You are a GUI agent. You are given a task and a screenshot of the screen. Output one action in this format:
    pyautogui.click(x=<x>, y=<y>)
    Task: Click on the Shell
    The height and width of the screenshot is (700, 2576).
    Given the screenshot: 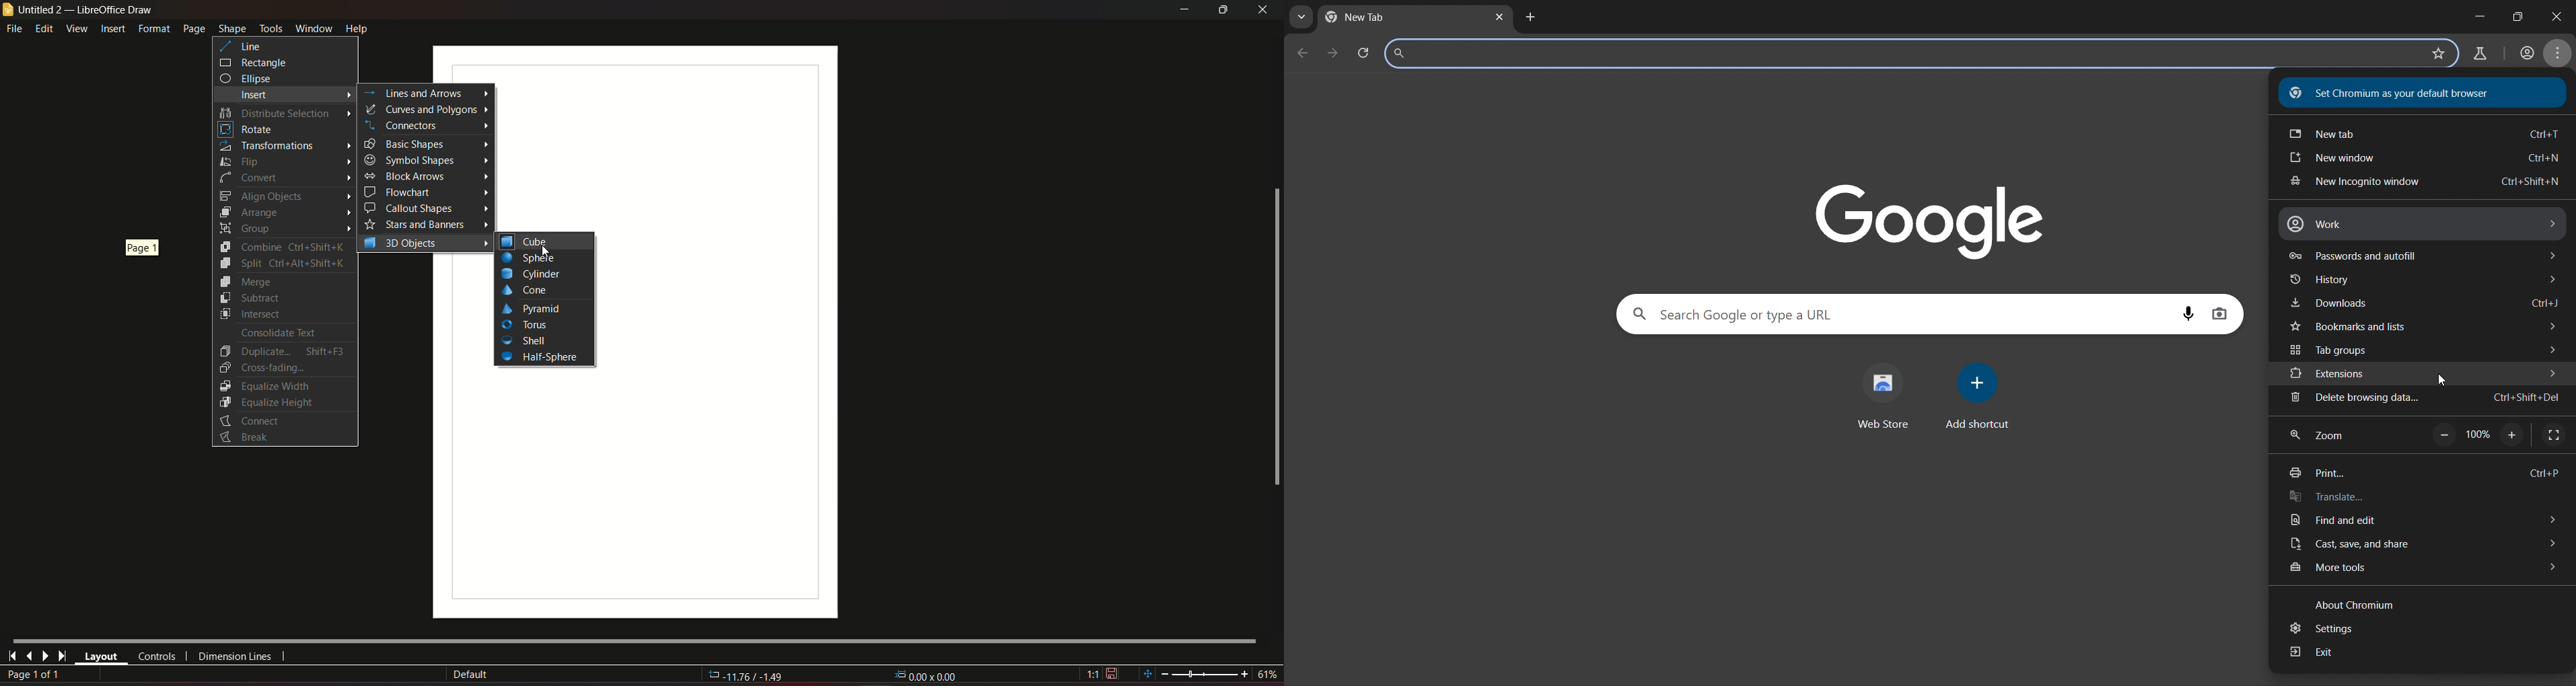 What is the action you would take?
    pyautogui.click(x=528, y=341)
    